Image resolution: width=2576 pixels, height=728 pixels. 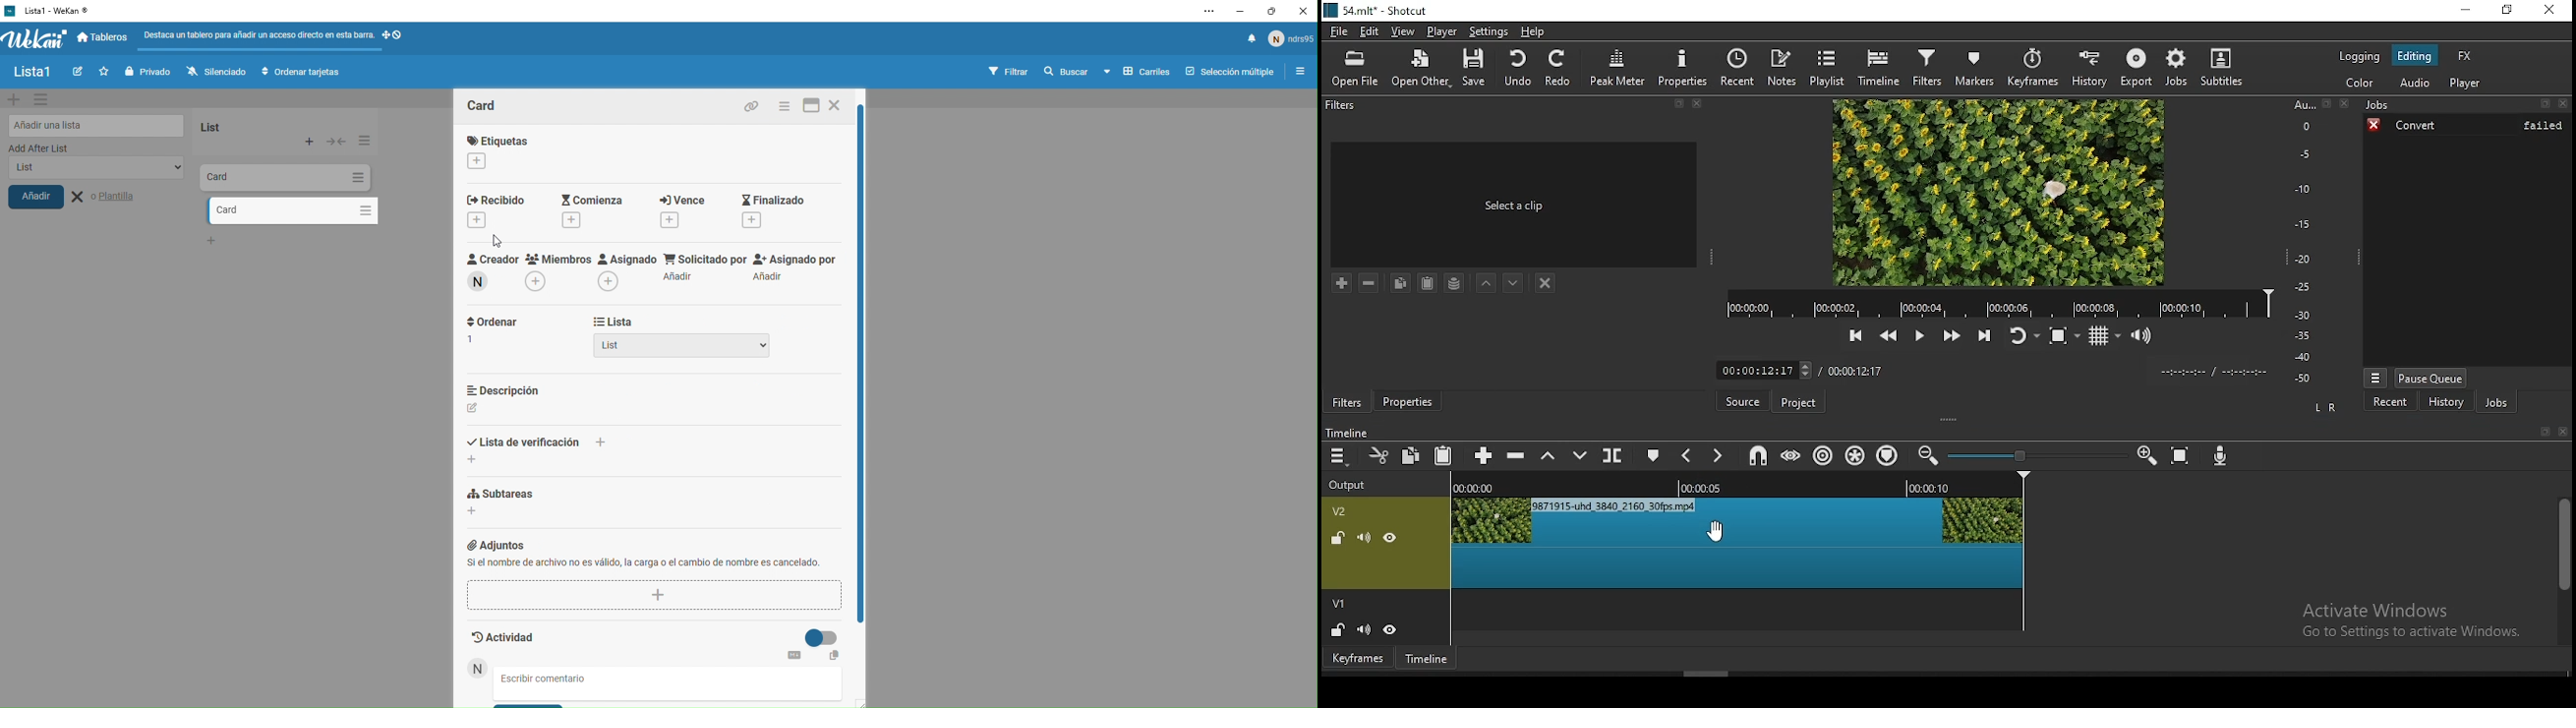 I want to click on jobs, so click(x=2498, y=402).